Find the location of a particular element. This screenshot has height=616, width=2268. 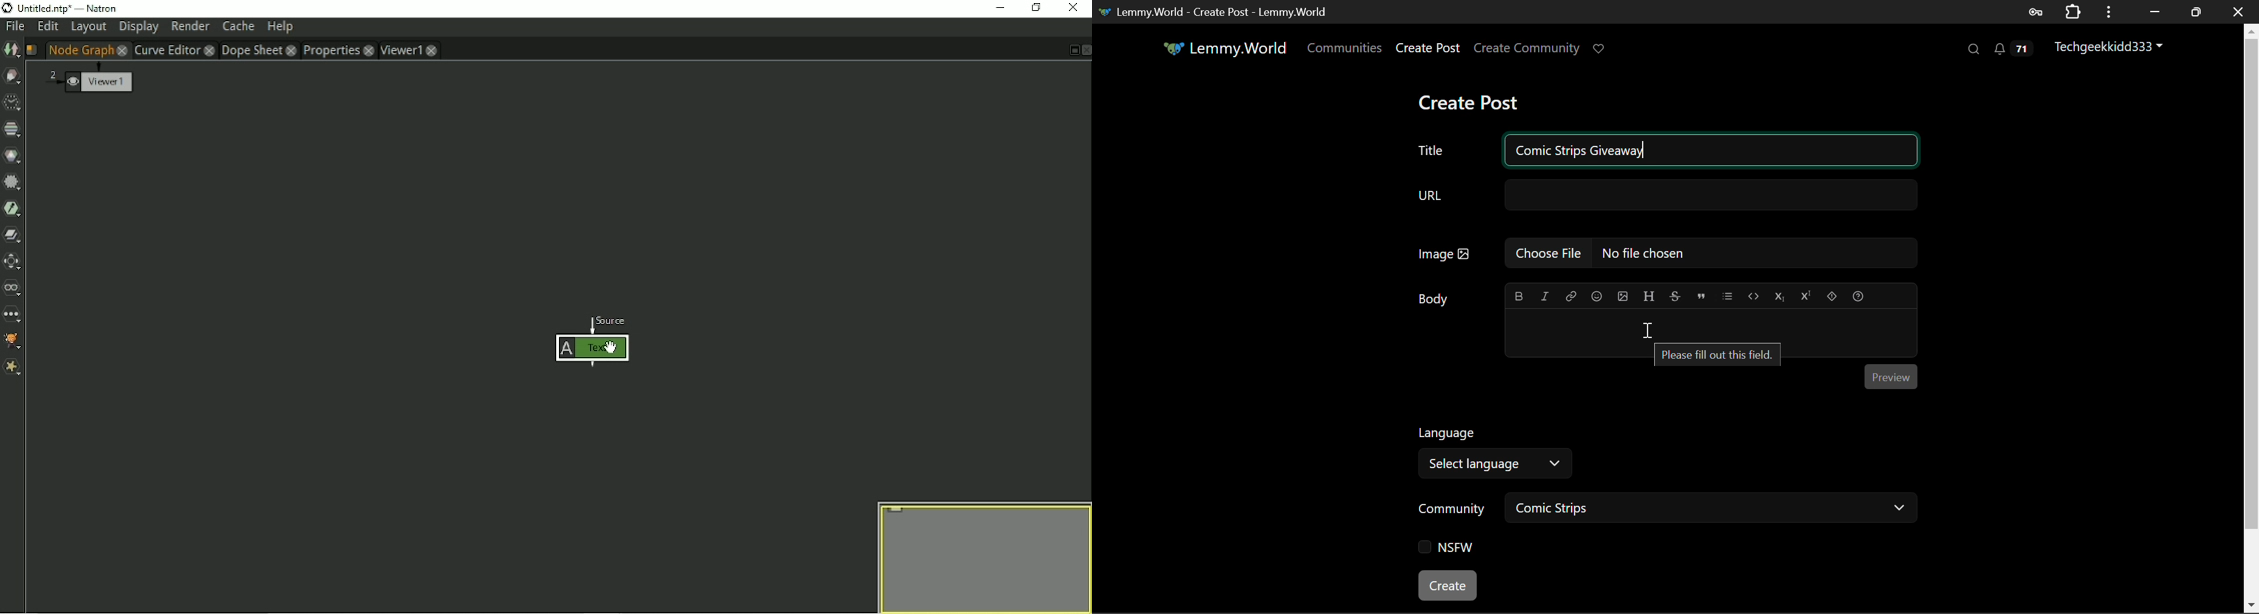

Create Post is located at coordinates (1427, 49).